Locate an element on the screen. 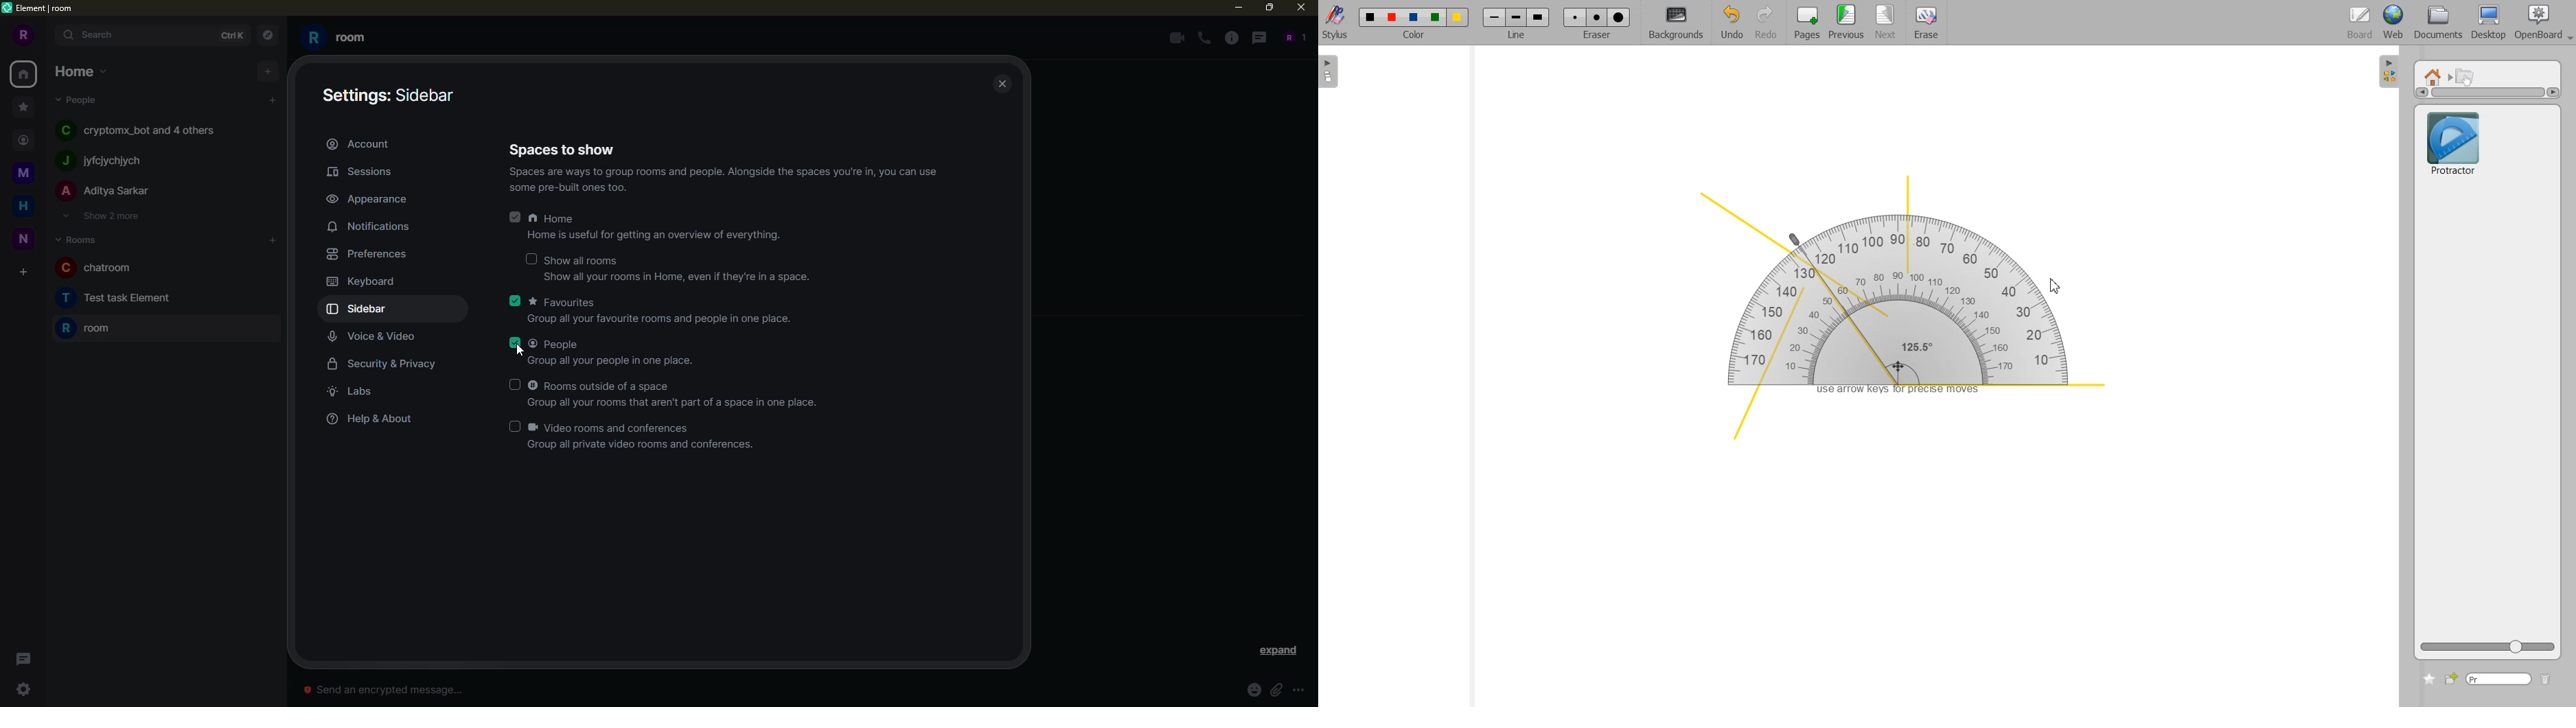  expand is located at coordinates (47, 34).